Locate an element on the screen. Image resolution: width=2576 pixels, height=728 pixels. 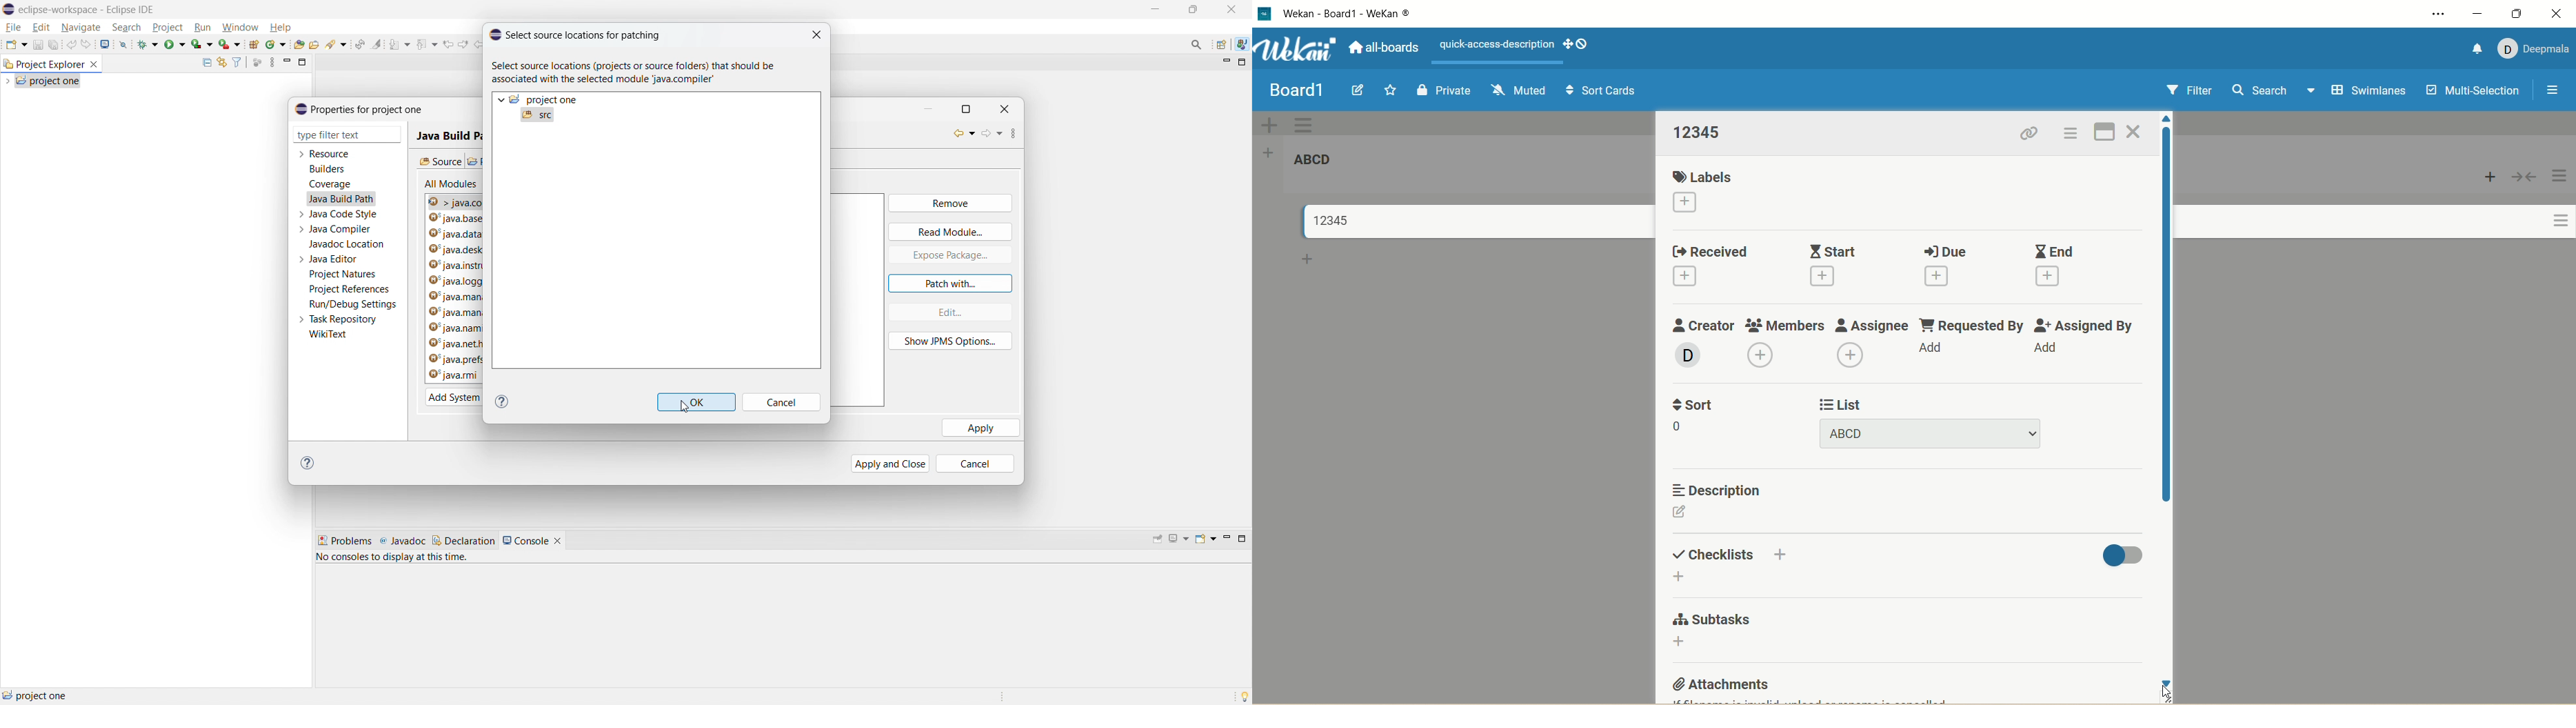
run is located at coordinates (203, 27).